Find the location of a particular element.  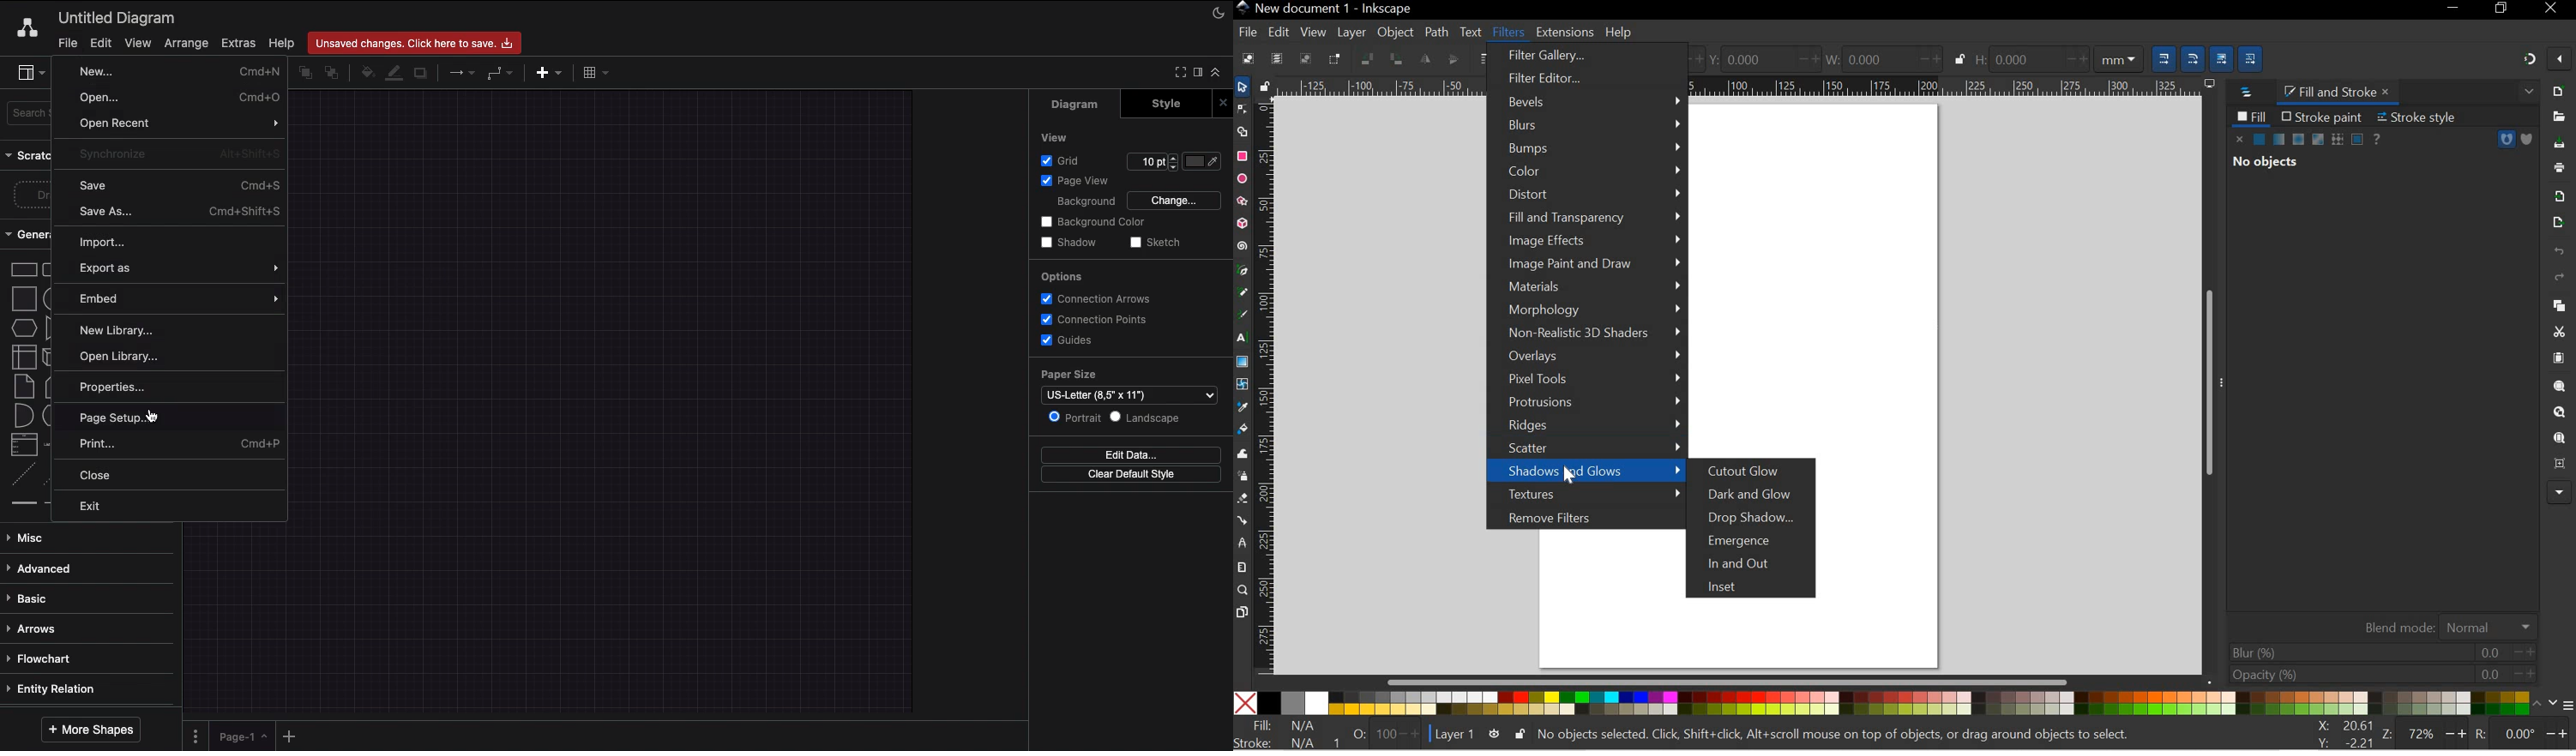

New library  is located at coordinates (122, 329).